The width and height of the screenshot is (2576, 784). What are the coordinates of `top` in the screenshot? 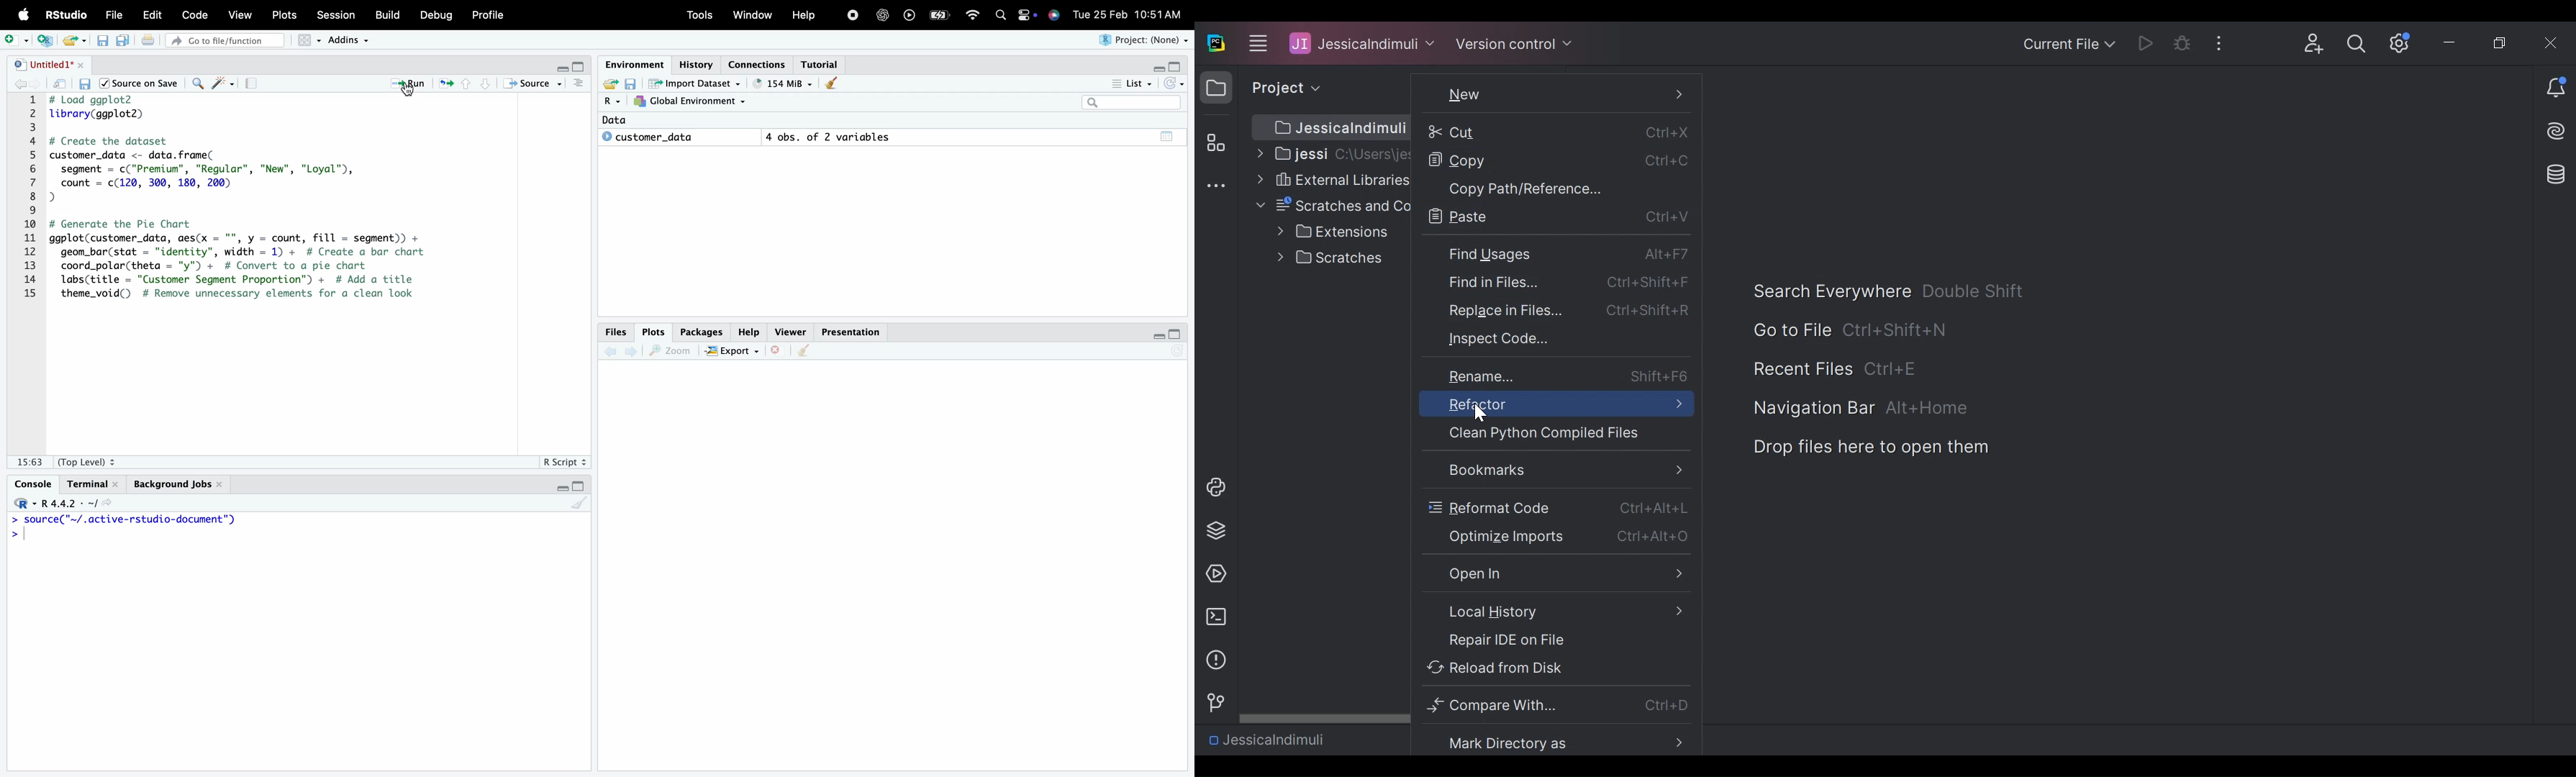 It's located at (464, 87).